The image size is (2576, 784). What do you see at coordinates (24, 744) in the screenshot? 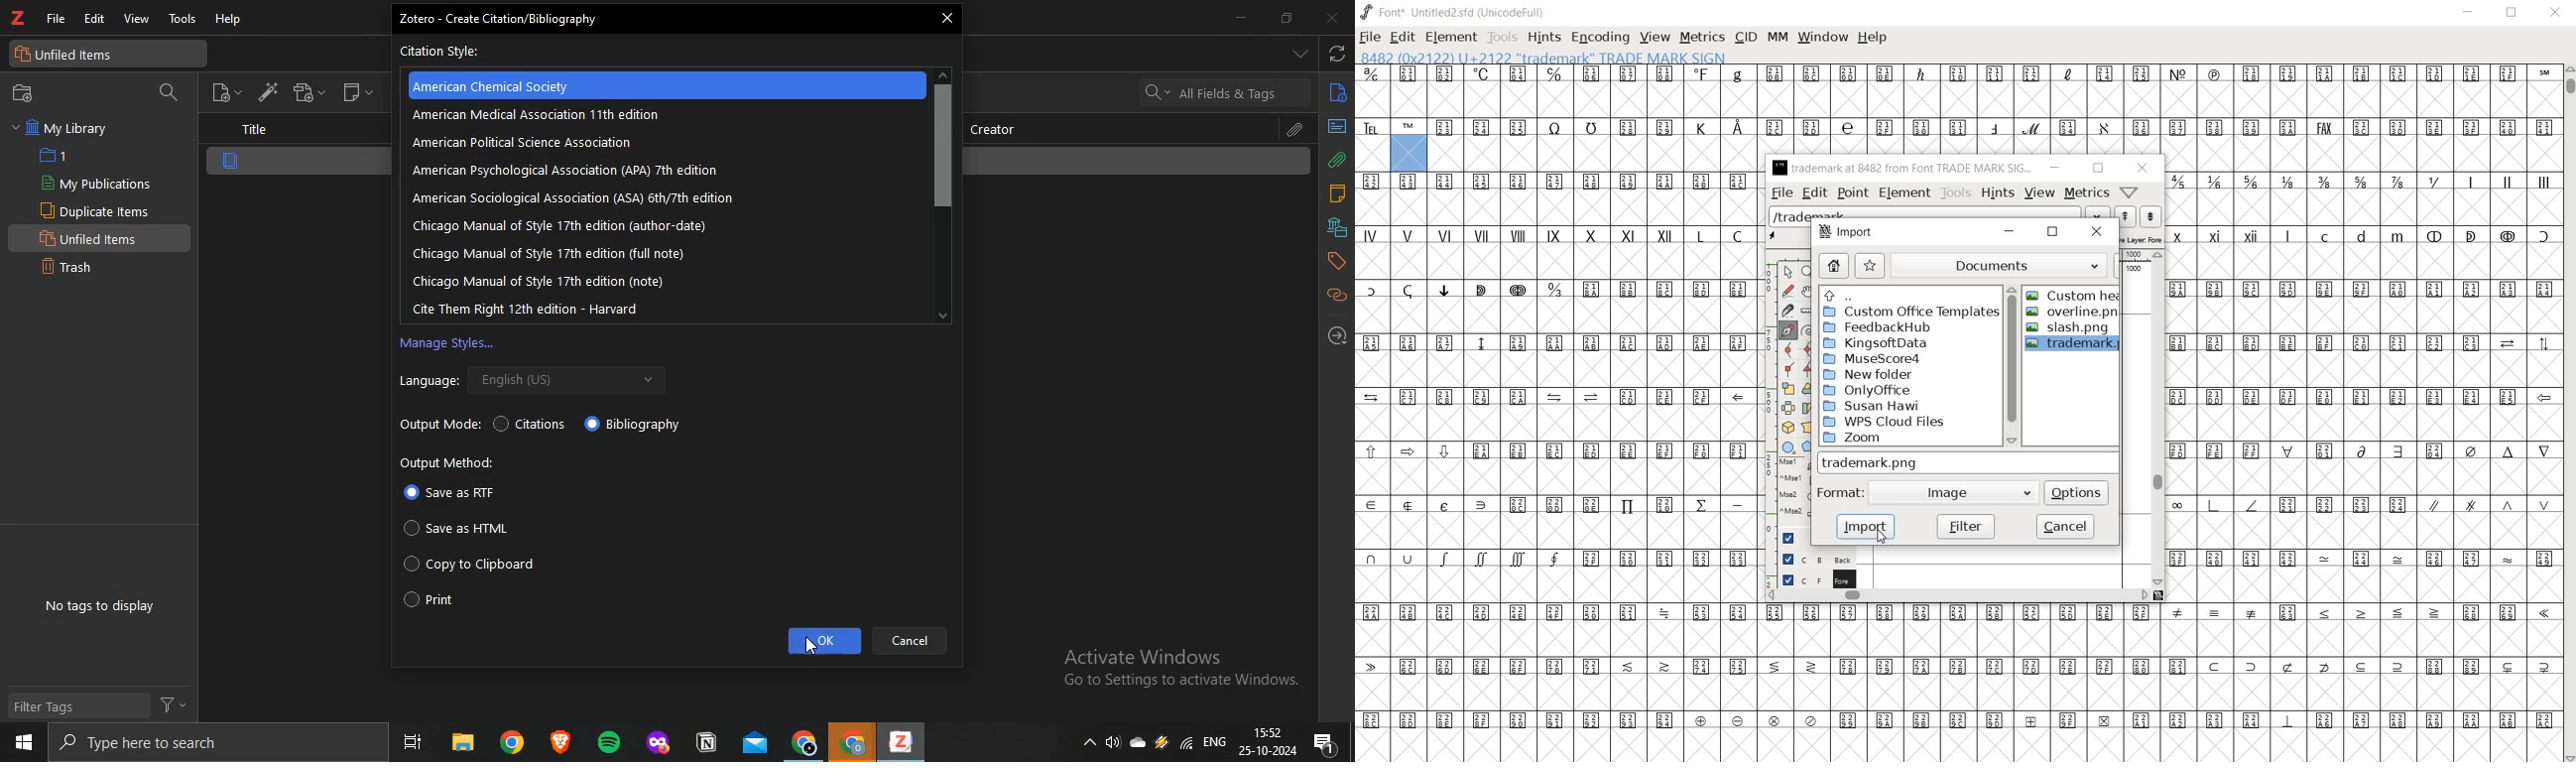
I see `start` at bounding box center [24, 744].